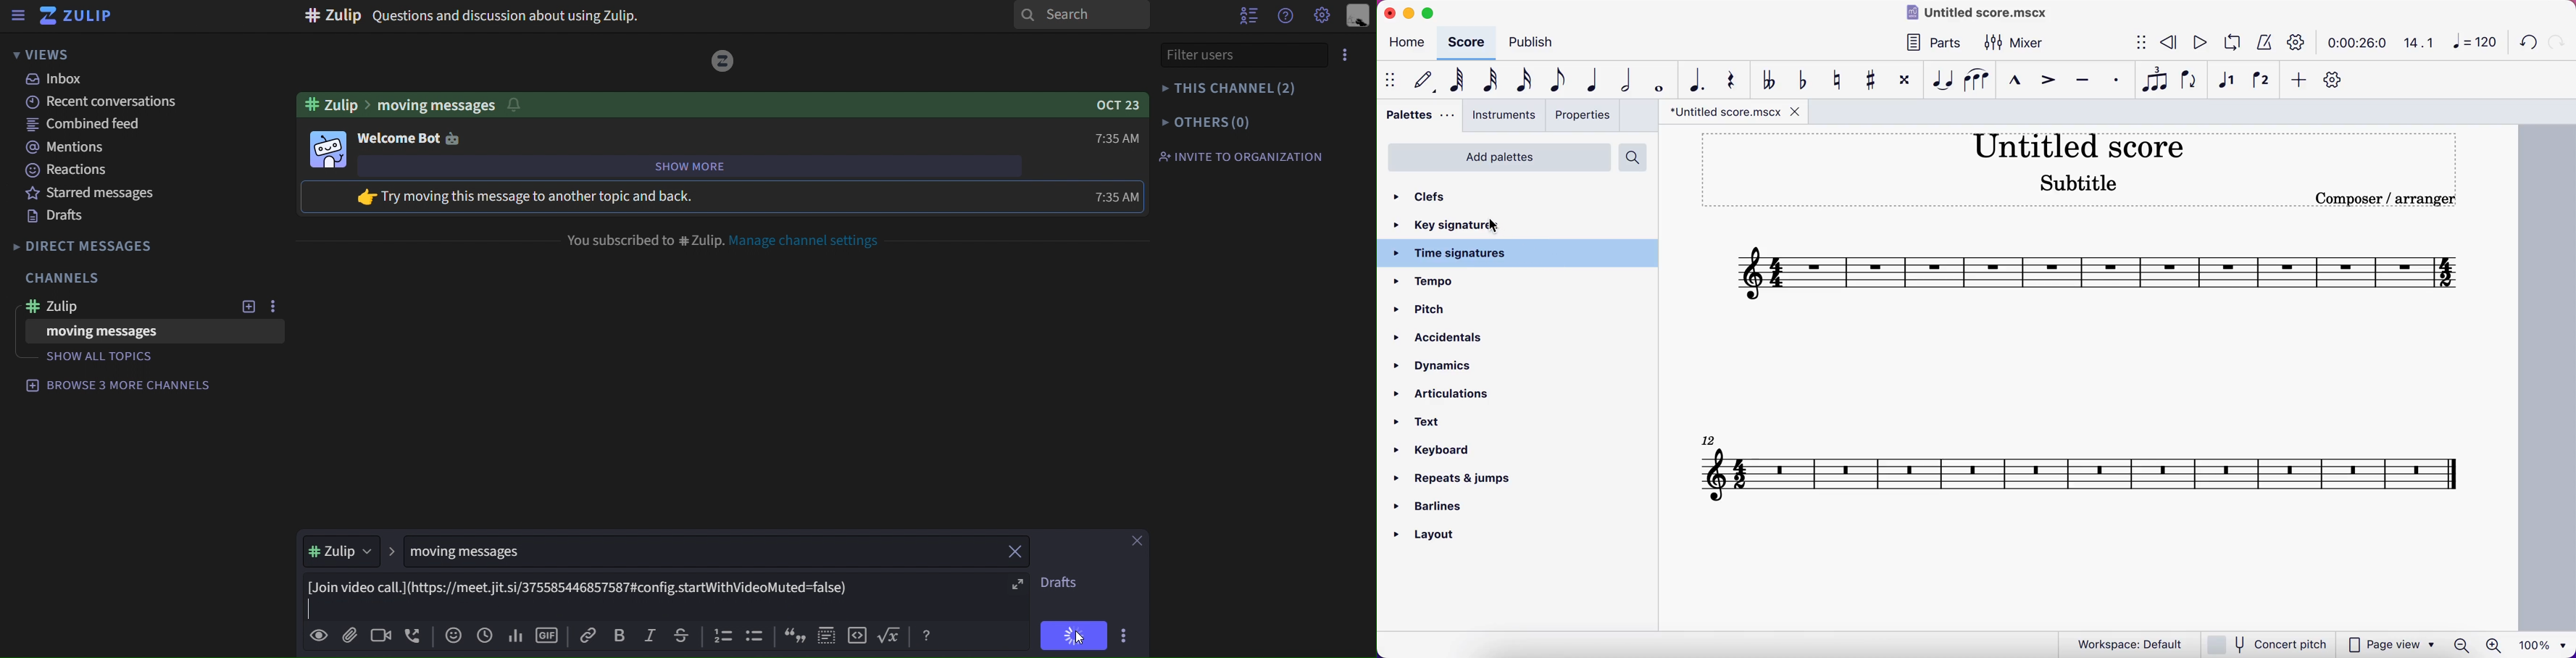  Describe the element at coordinates (248, 308) in the screenshot. I see `add` at that location.